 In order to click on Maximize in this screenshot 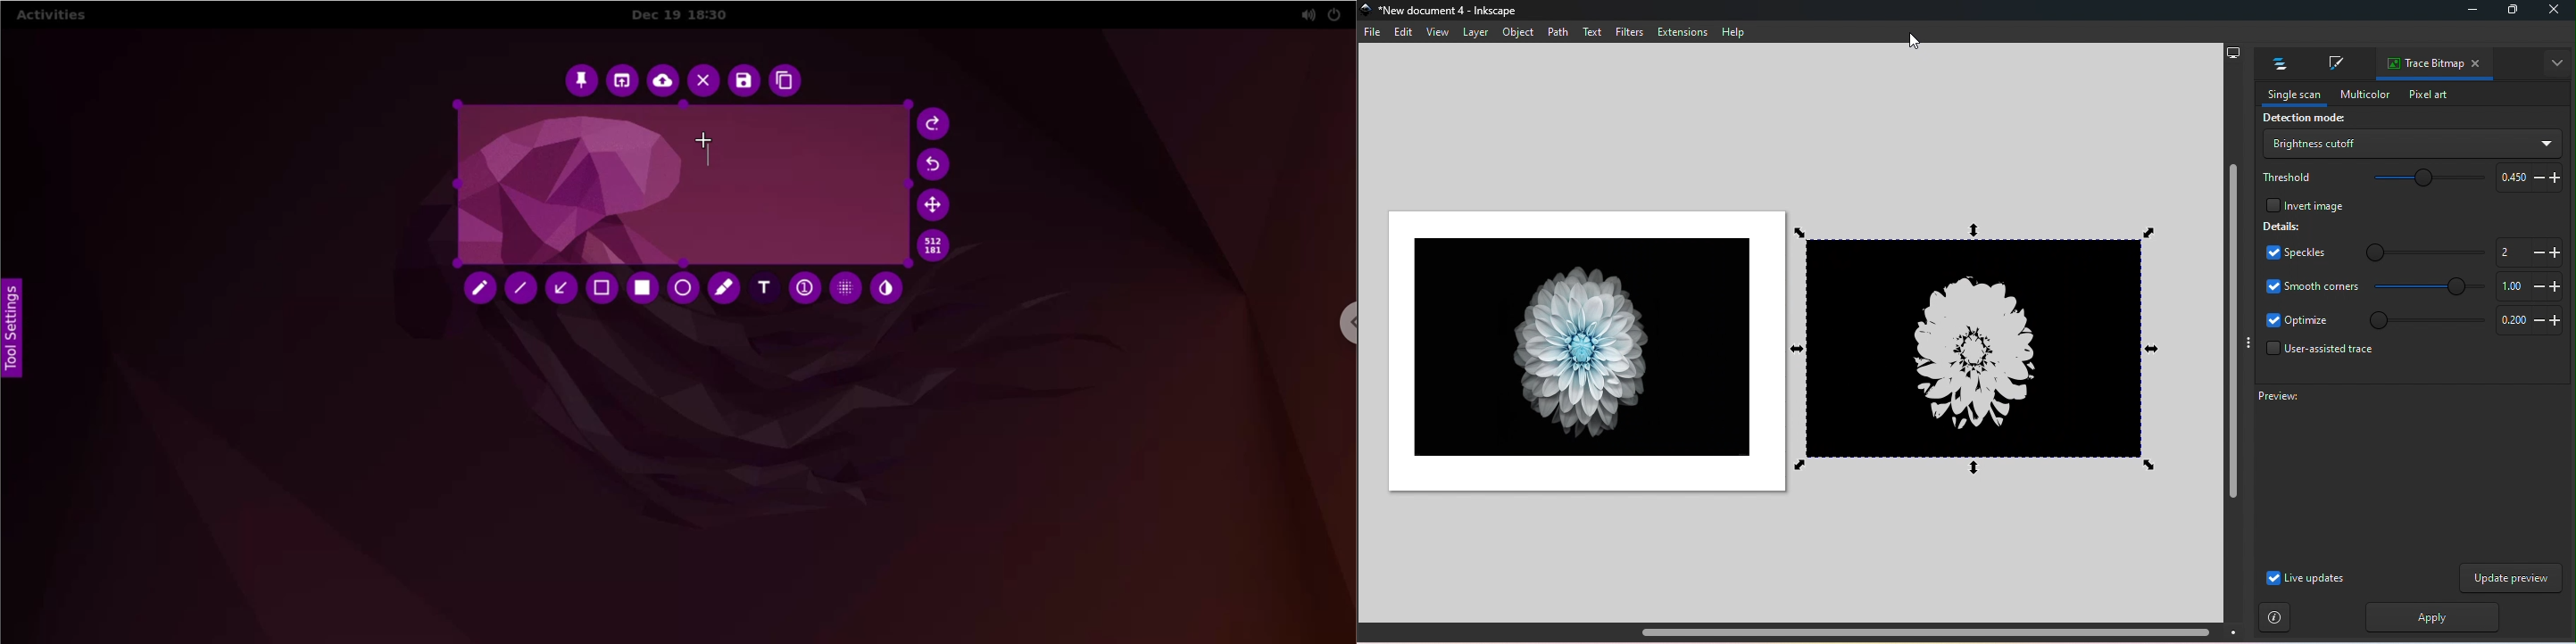, I will do `click(2510, 12)`.